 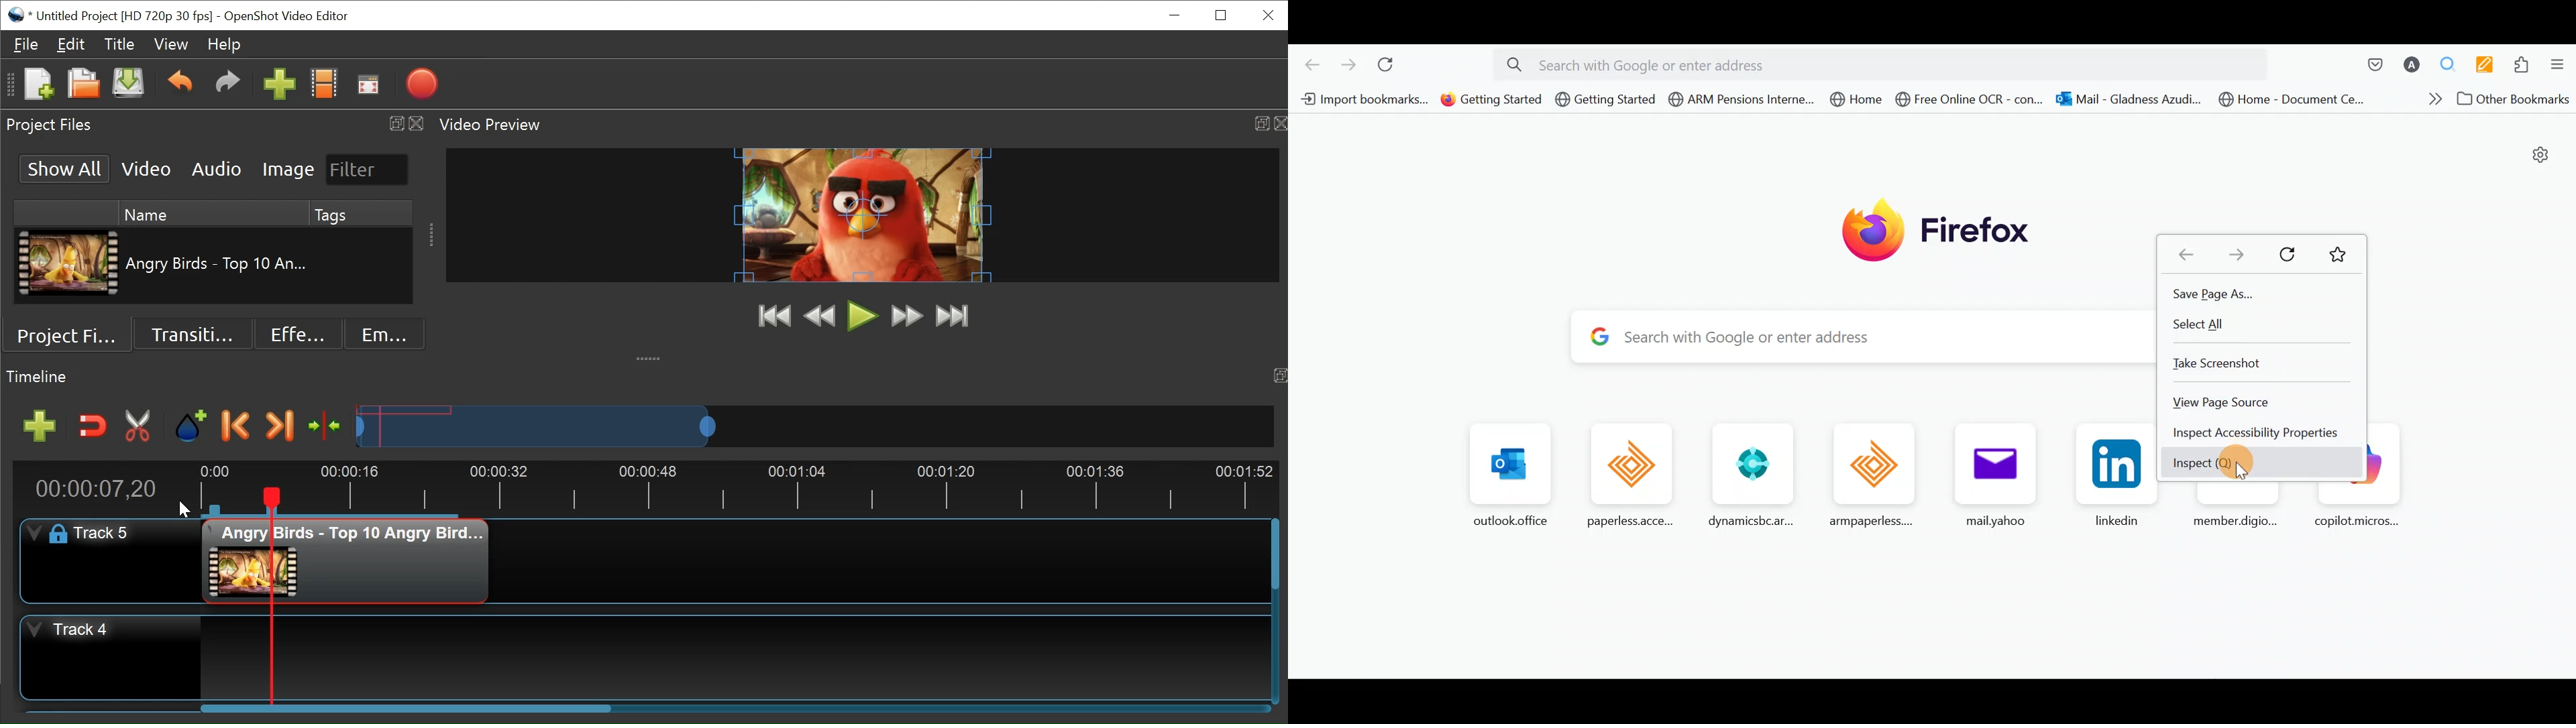 I want to click on Save page as, so click(x=2216, y=293).